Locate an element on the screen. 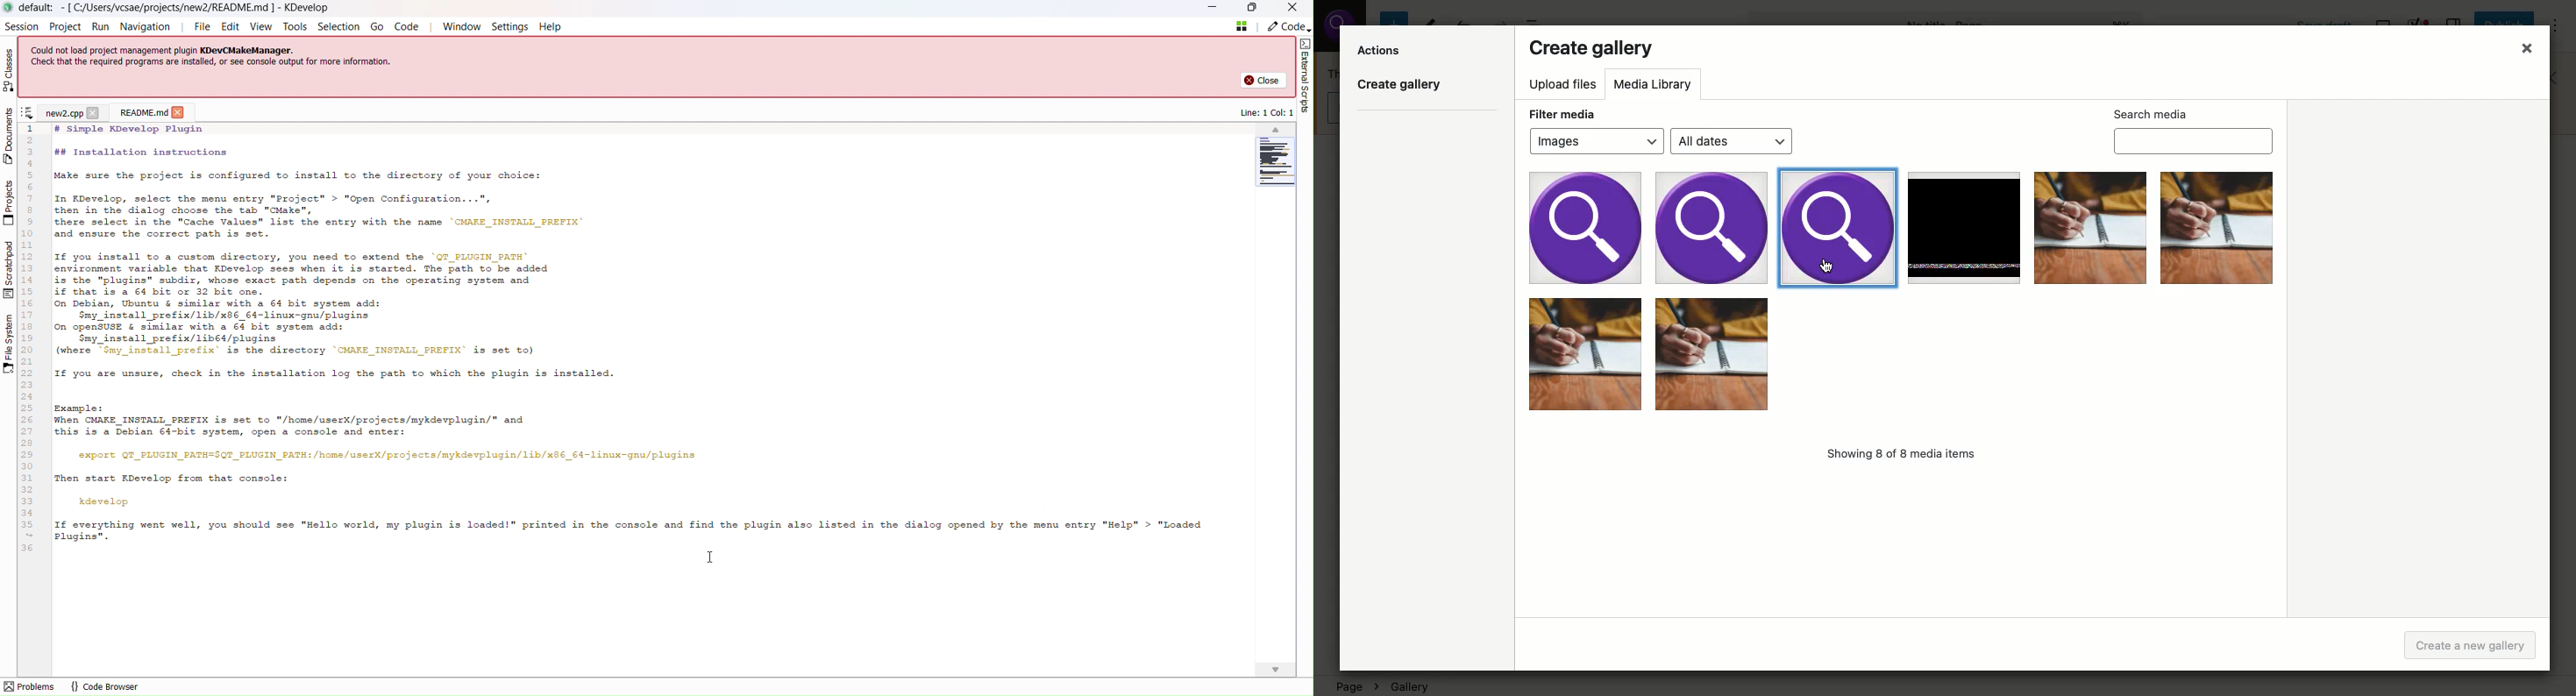 The width and height of the screenshot is (2576, 700). Media library is located at coordinates (1656, 84).